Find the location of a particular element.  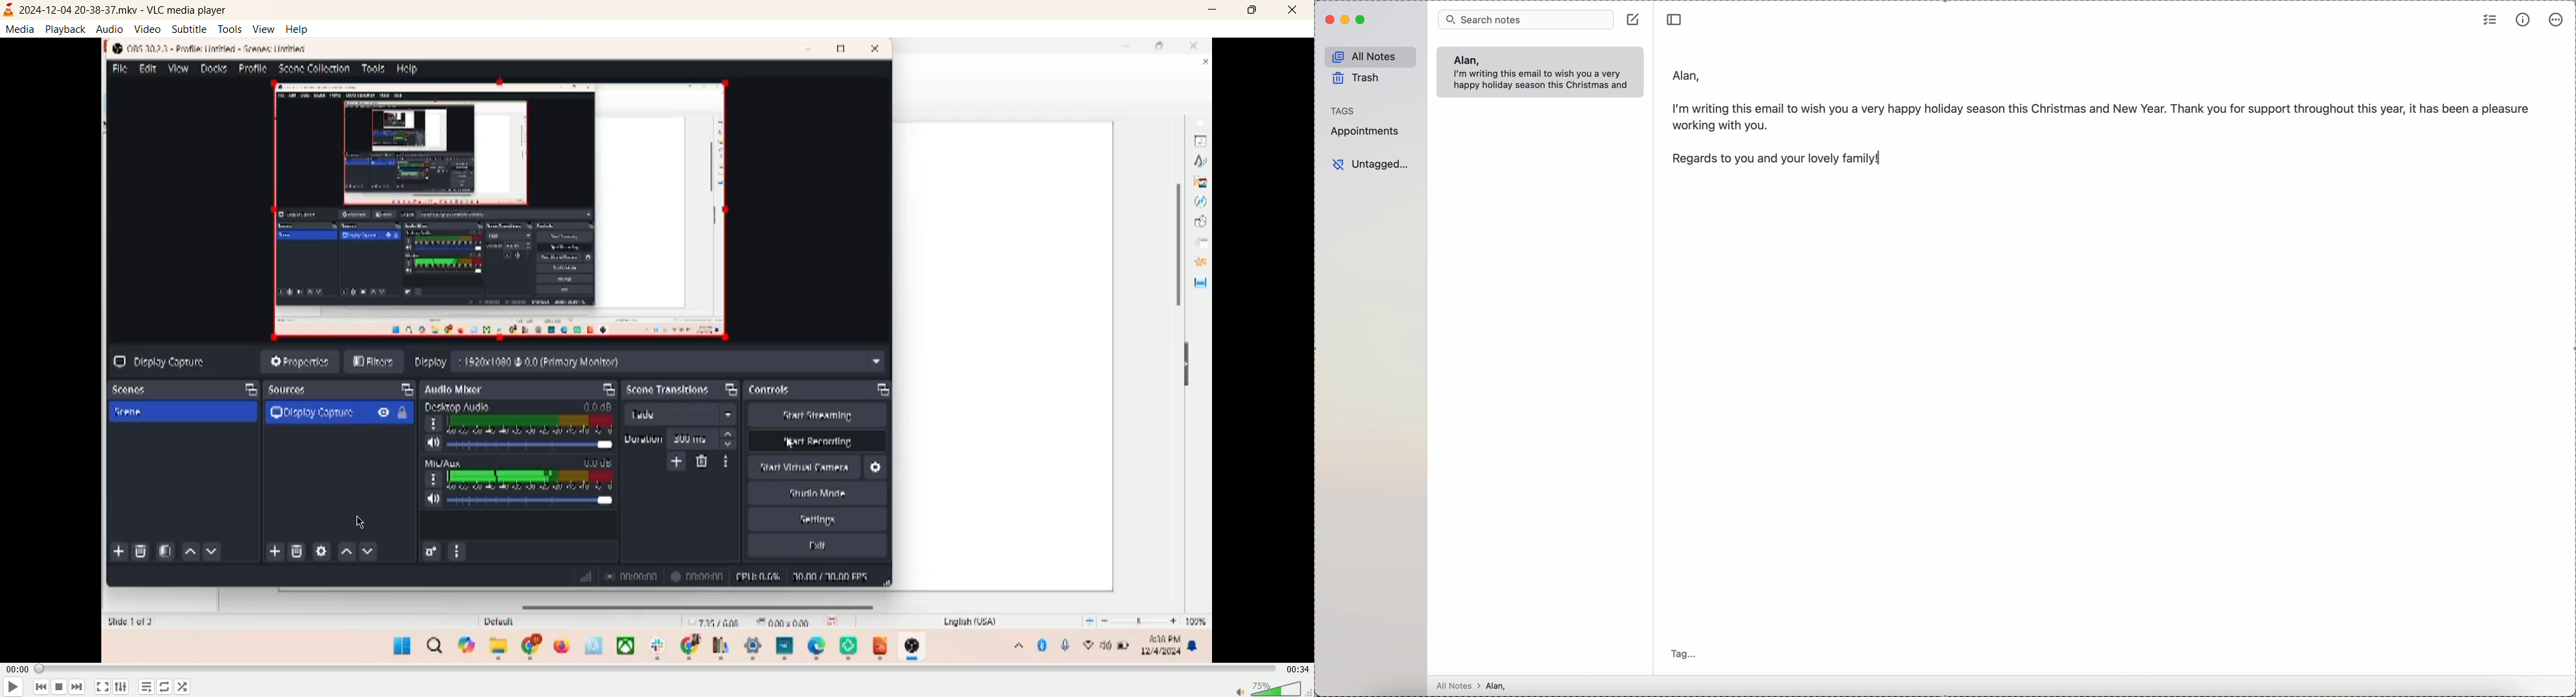

untagged is located at coordinates (1371, 165).